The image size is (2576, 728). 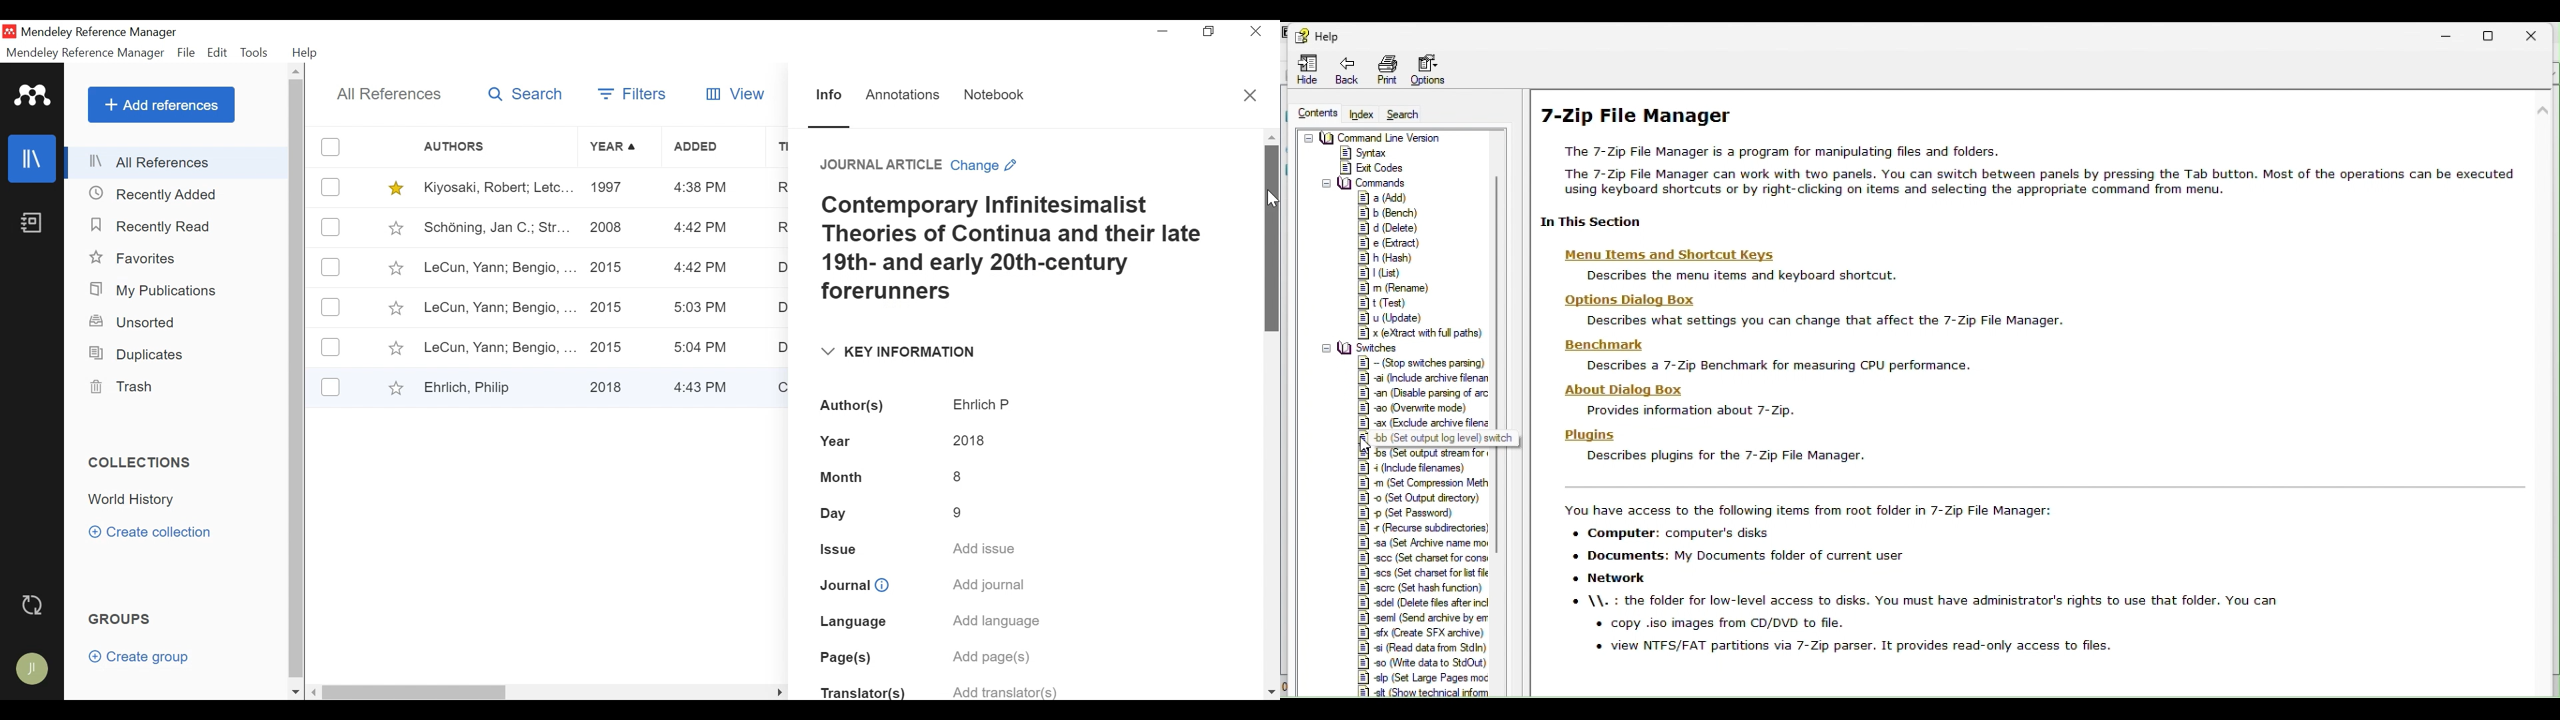 I want to click on scroll right, so click(x=779, y=691).